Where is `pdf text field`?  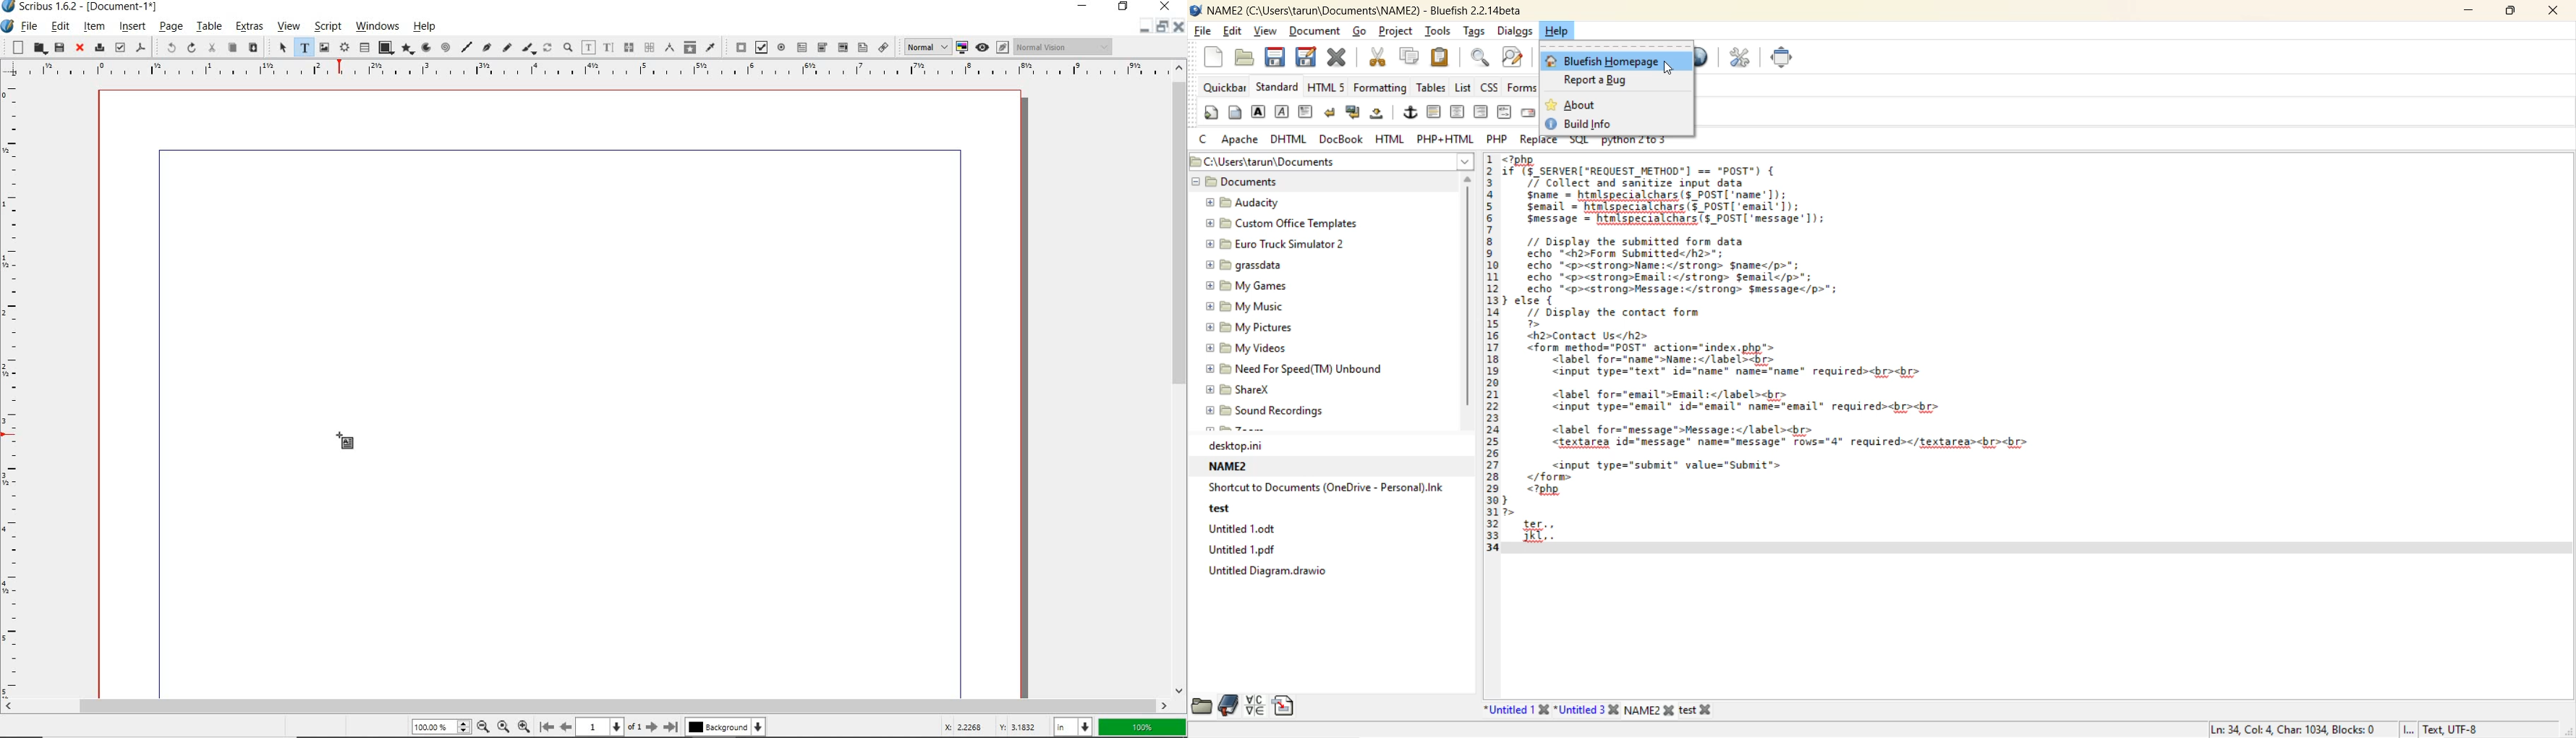 pdf text field is located at coordinates (801, 47).